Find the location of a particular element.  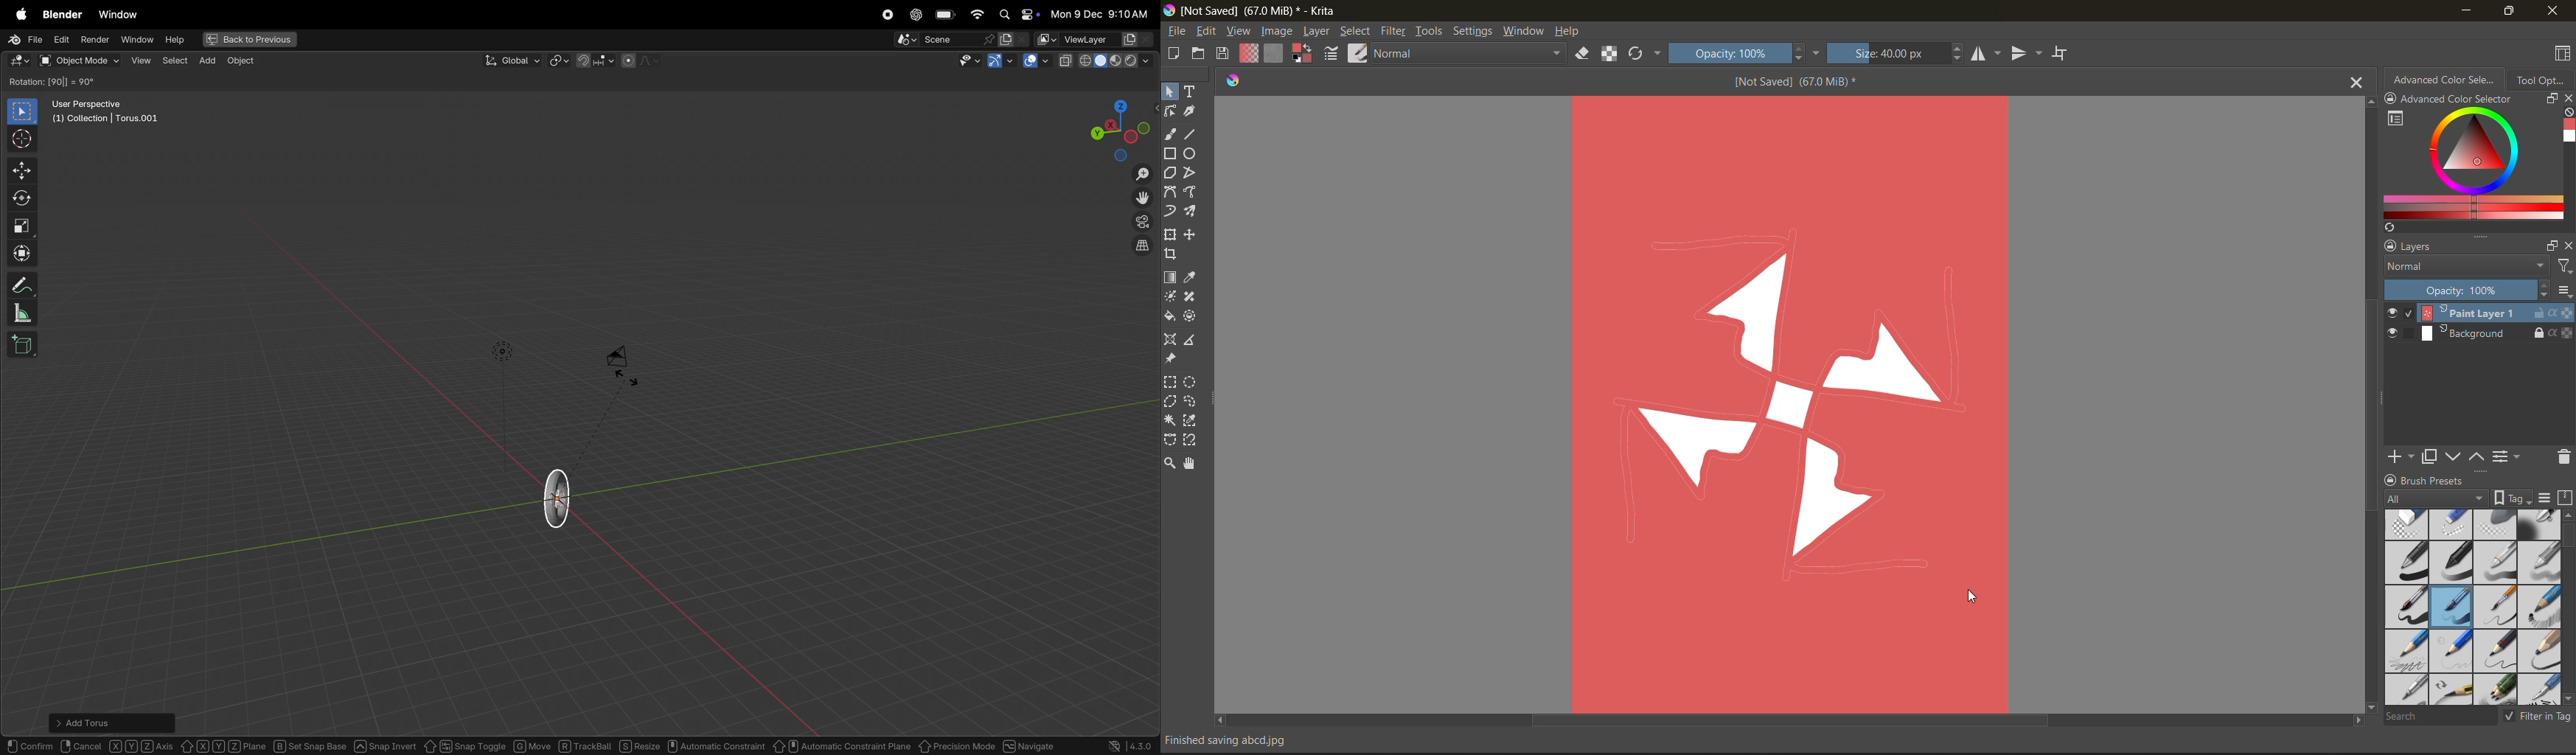

xyz axis is located at coordinates (143, 744).